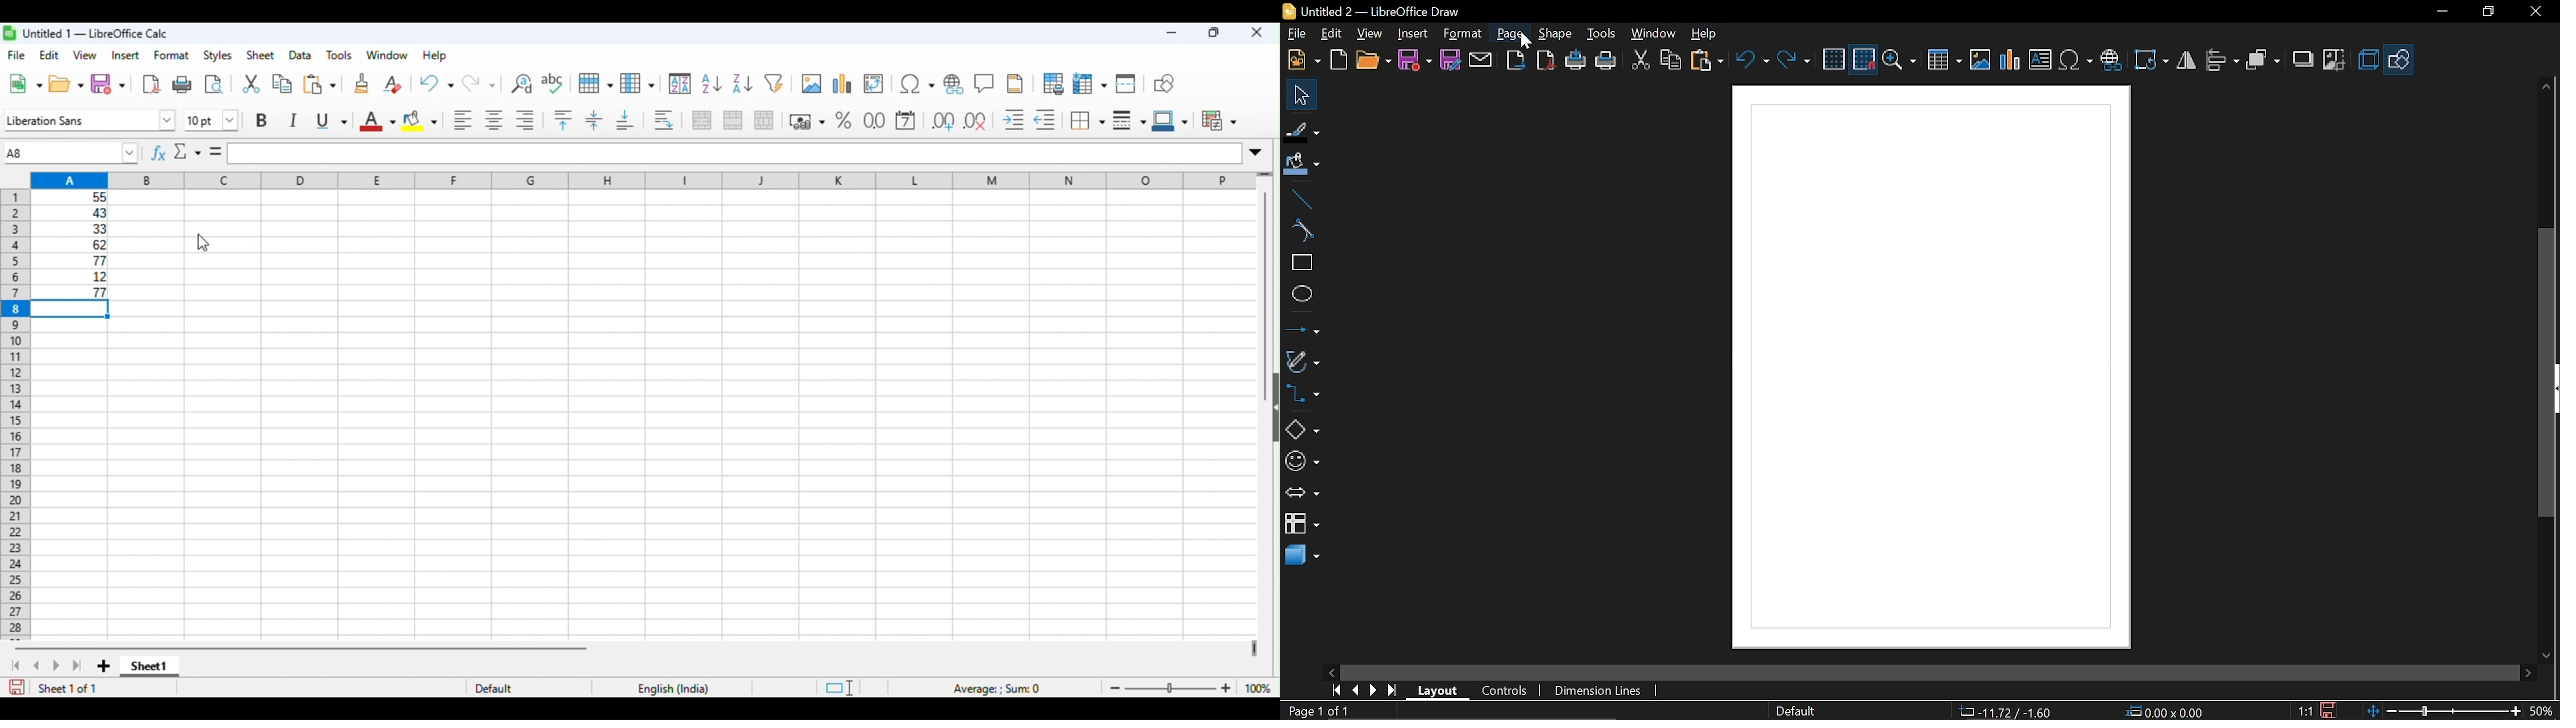  I want to click on print, so click(183, 85).